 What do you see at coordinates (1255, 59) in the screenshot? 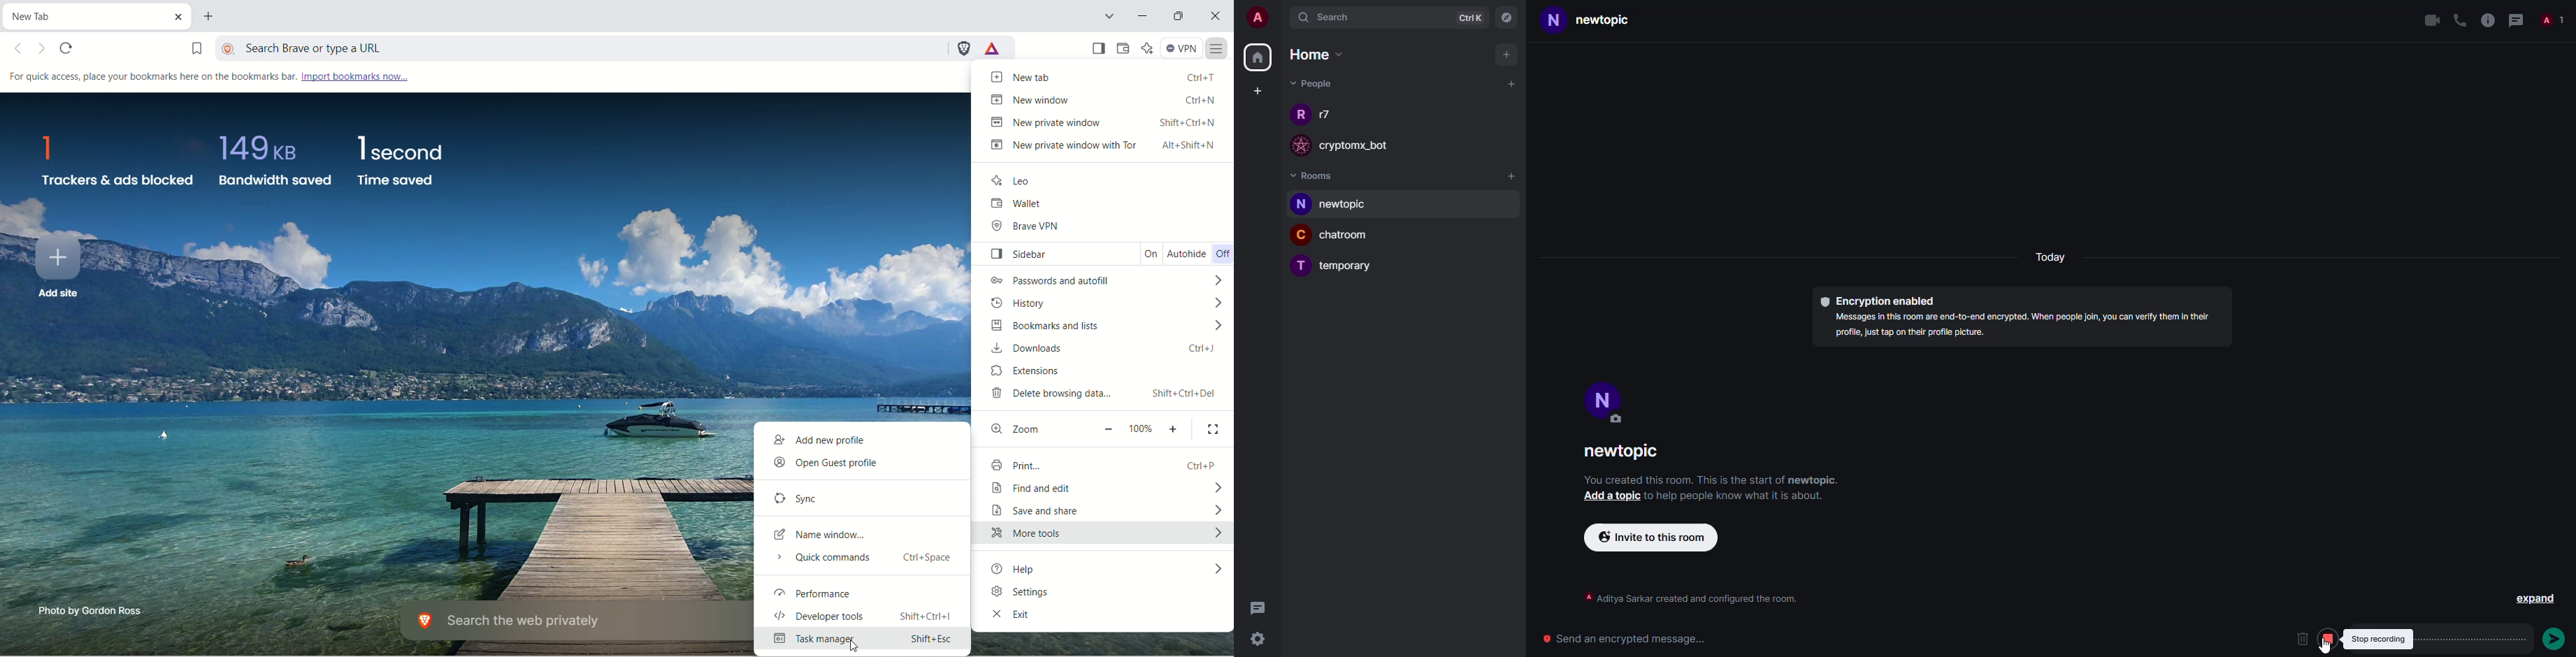
I see `home` at bounding box center [1255, 59].